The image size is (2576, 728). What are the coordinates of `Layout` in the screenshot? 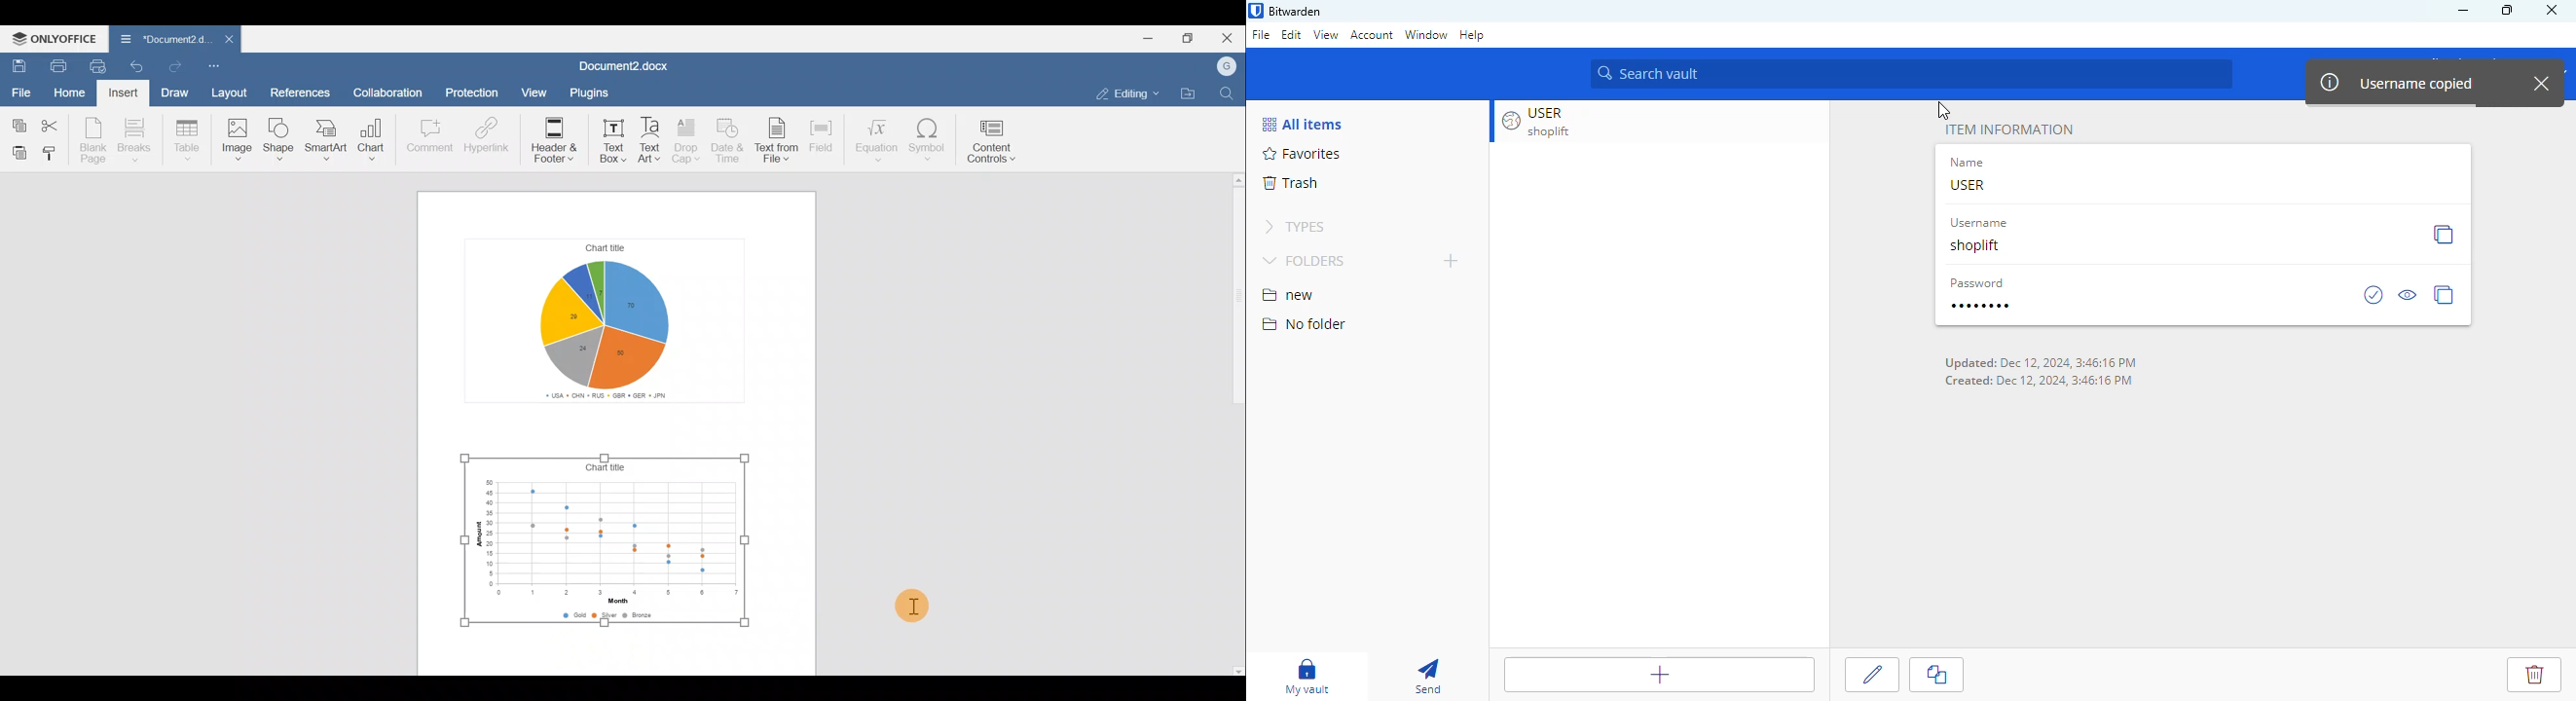 It's located at (231, 95).